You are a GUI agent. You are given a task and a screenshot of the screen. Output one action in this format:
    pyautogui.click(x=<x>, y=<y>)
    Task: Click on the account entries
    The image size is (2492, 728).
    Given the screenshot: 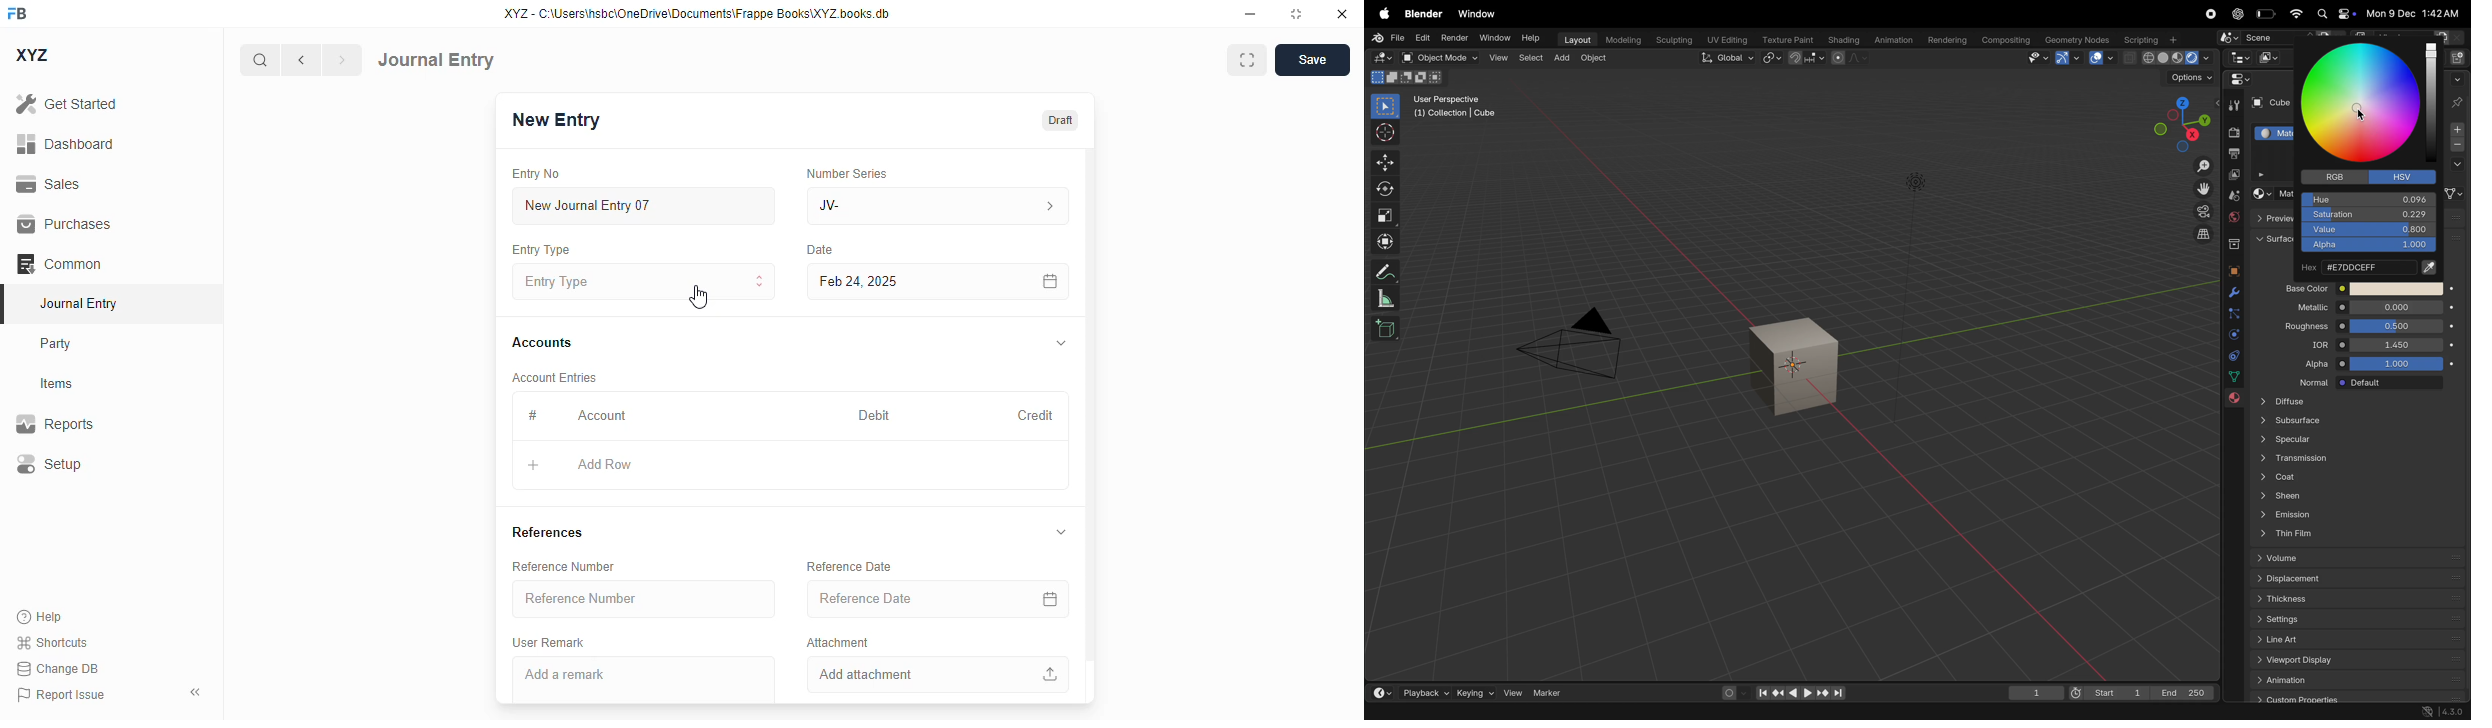 What is the action you would take?
    pyautogui.click(x=556, y=377)
    